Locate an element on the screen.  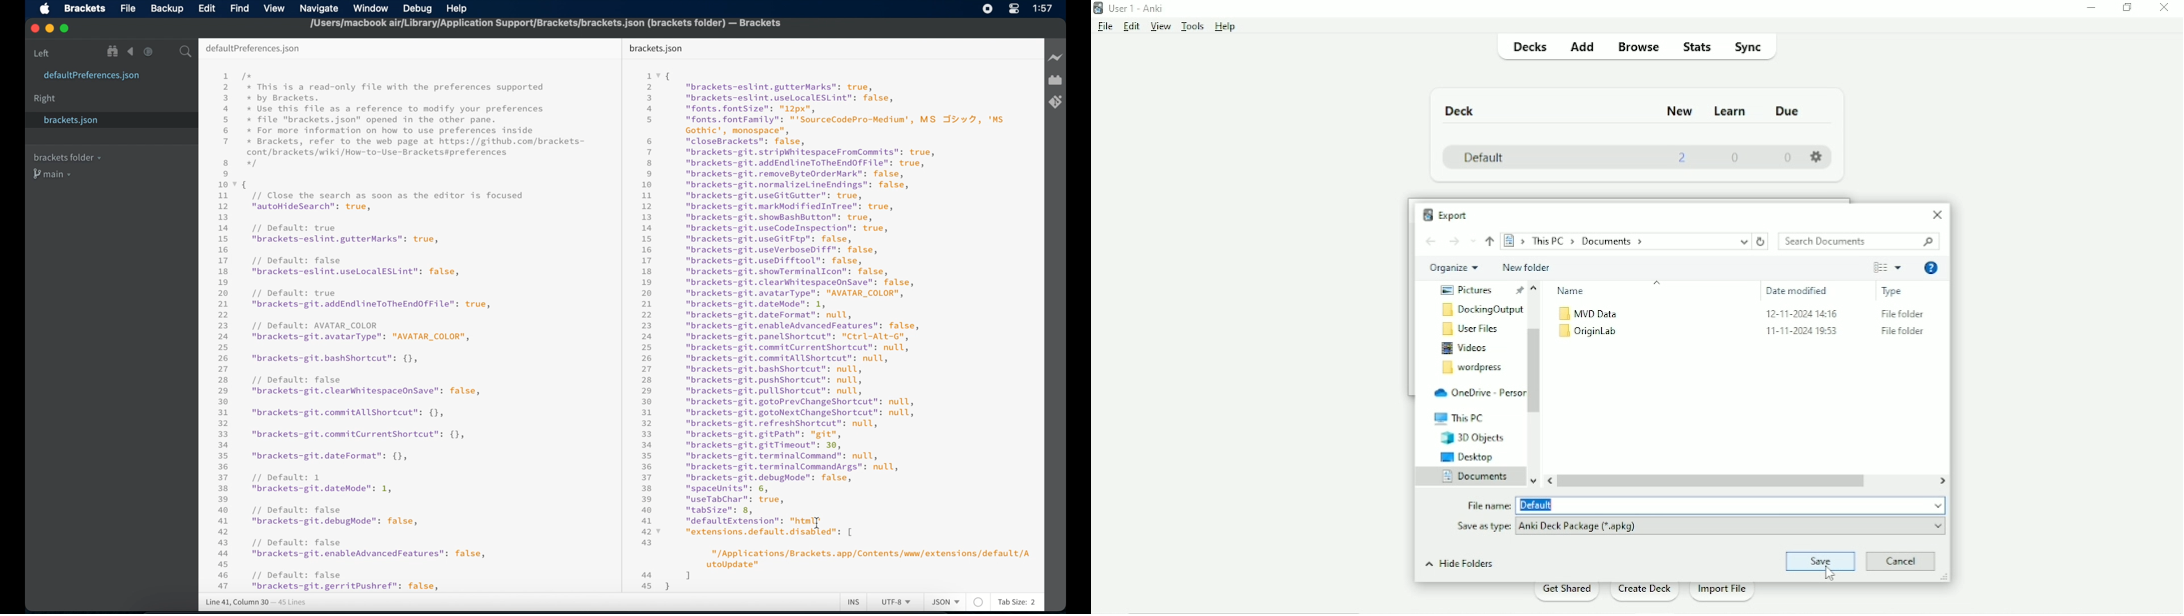
defaultpreferences.json is located at coordinates (92, 76).